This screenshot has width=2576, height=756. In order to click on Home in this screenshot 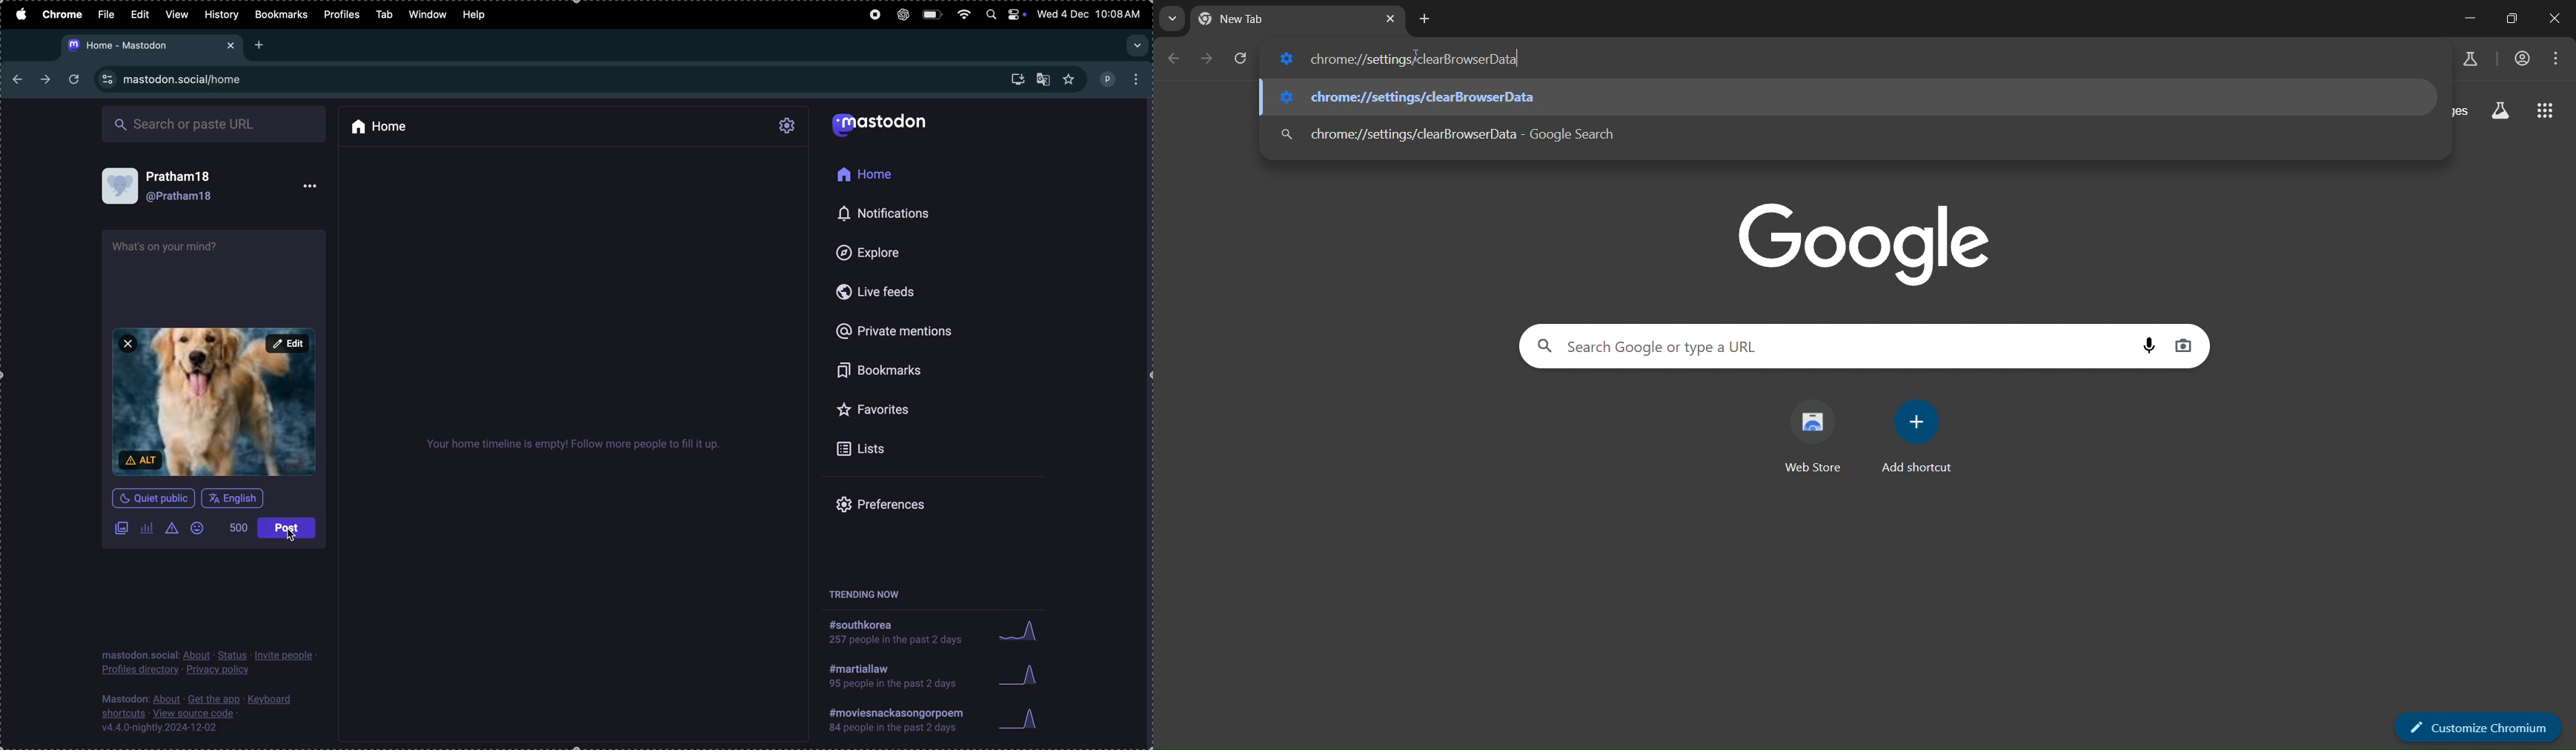, I will do `click(382, 126)`.